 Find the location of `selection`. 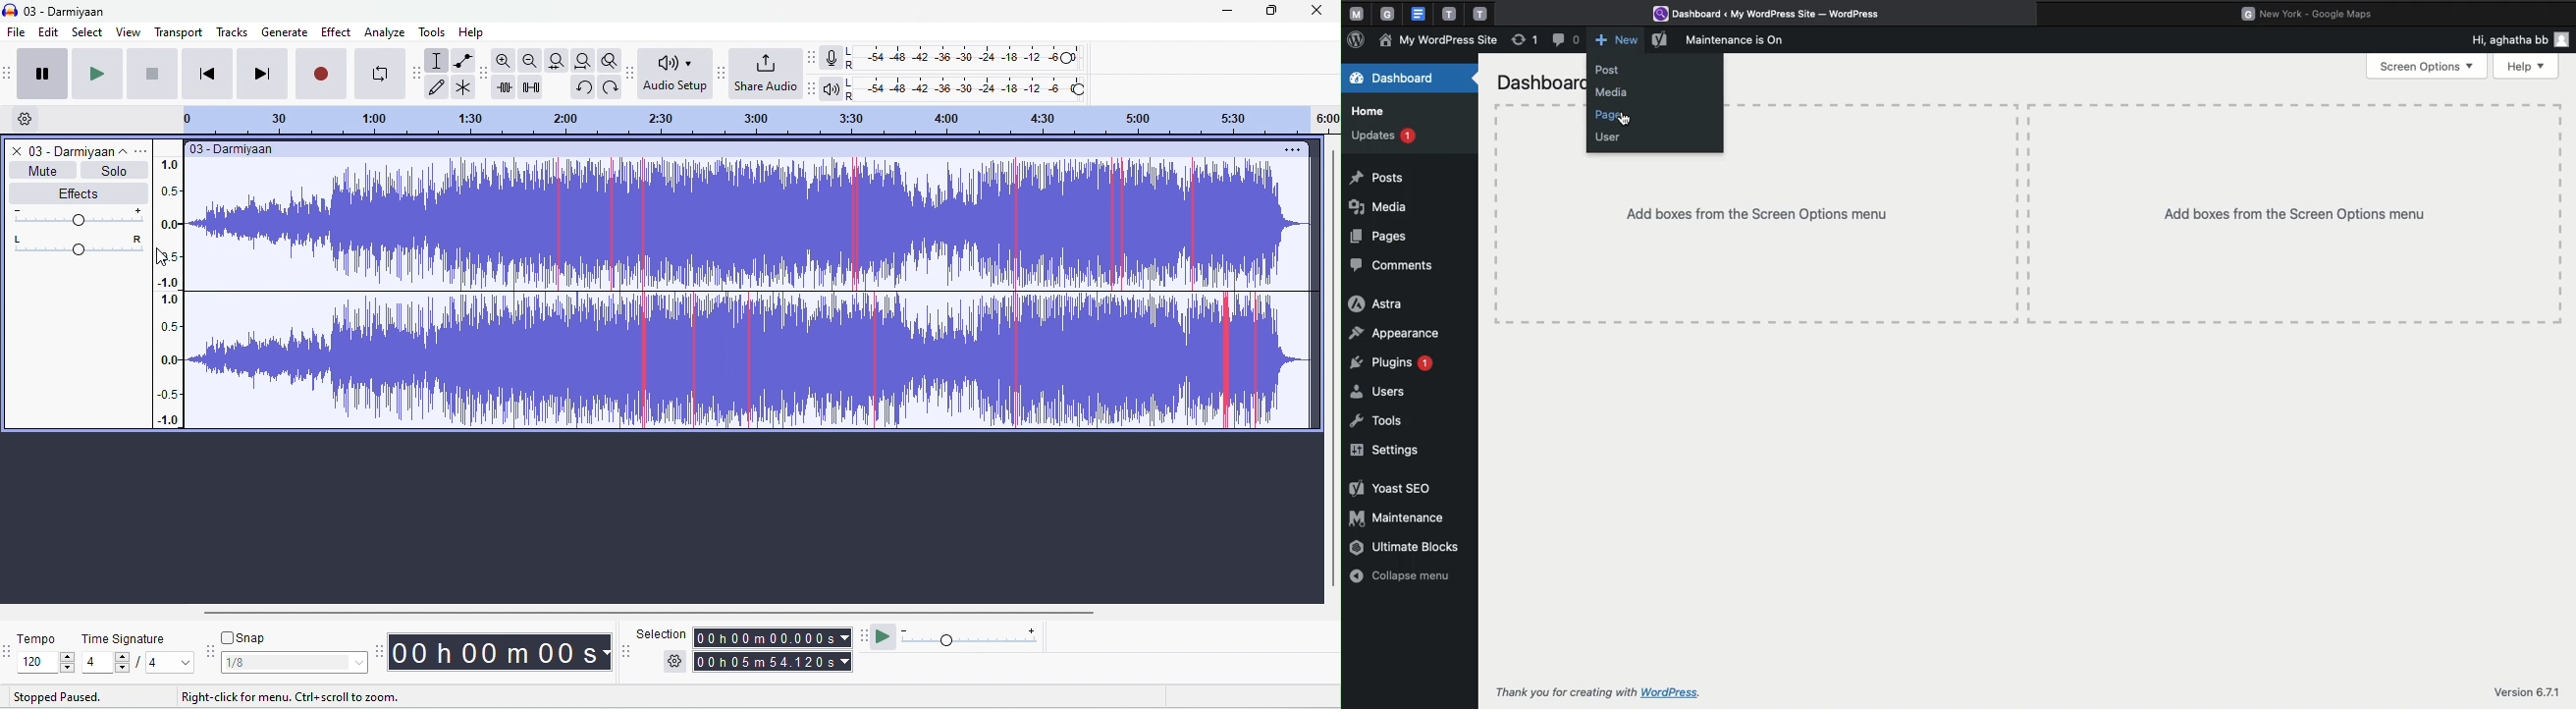

selection is located at coordinates (662, 632).